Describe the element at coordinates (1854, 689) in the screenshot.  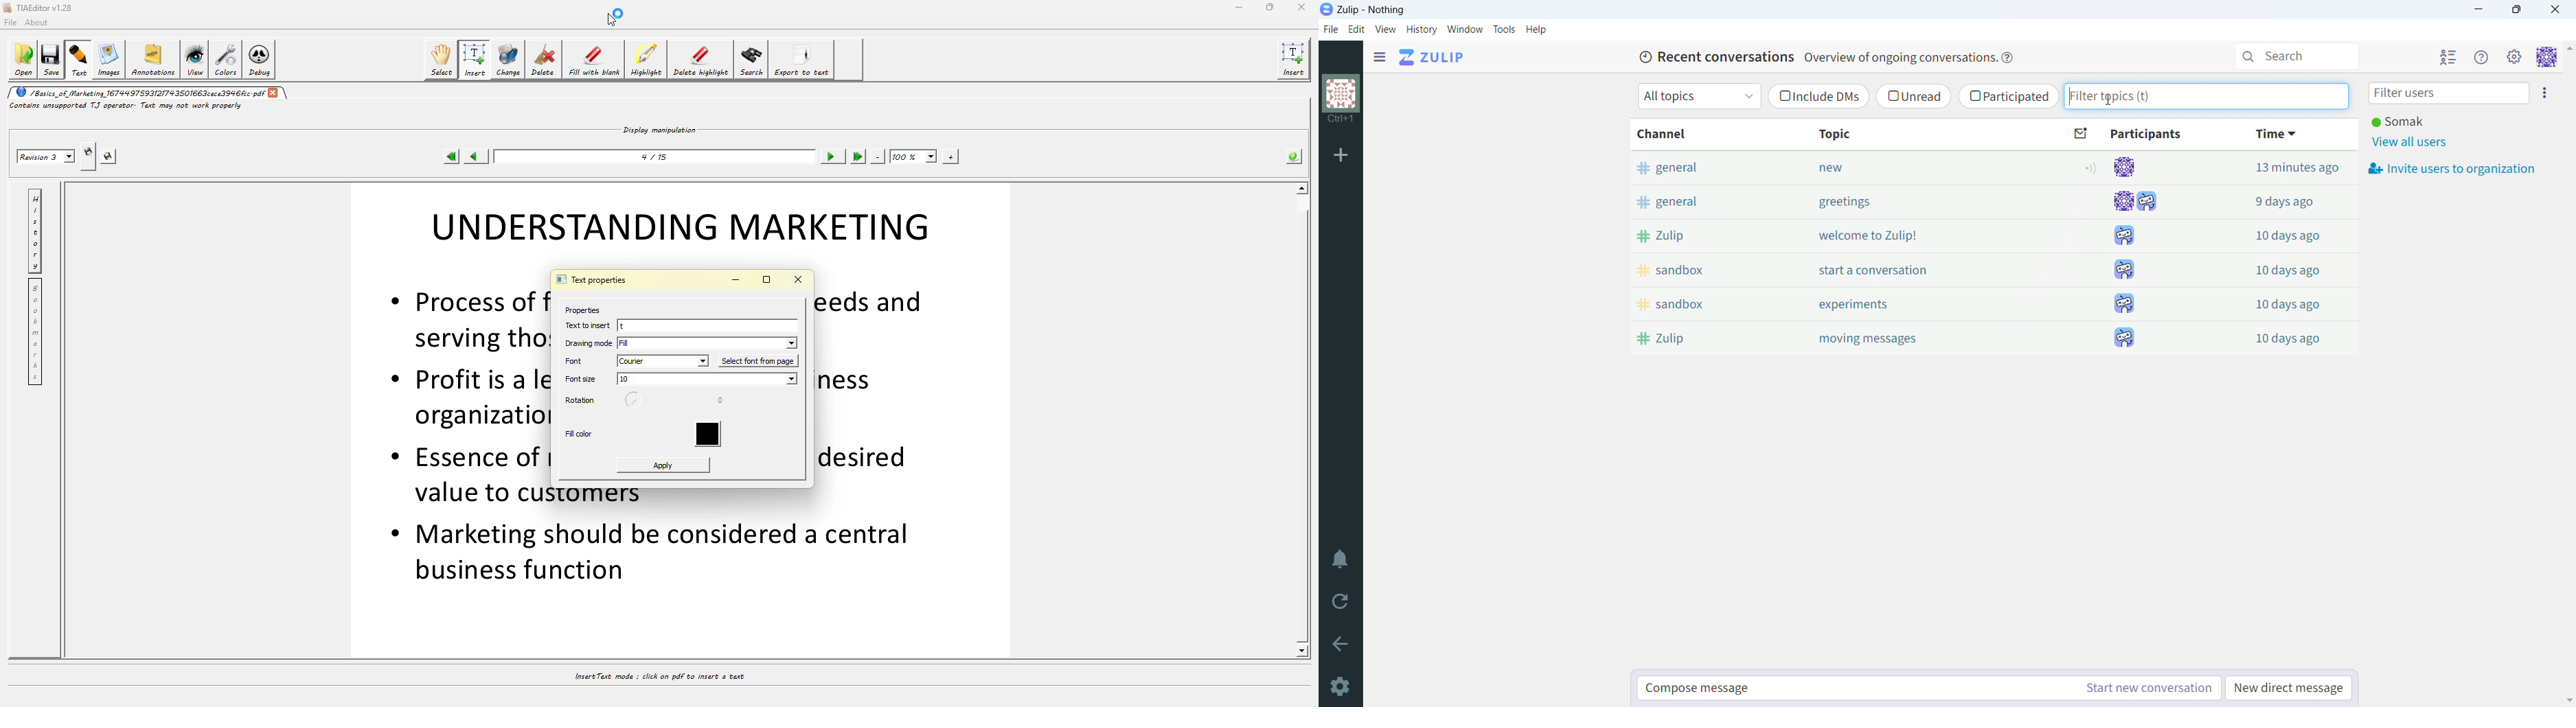
I see `compose message` at that location.